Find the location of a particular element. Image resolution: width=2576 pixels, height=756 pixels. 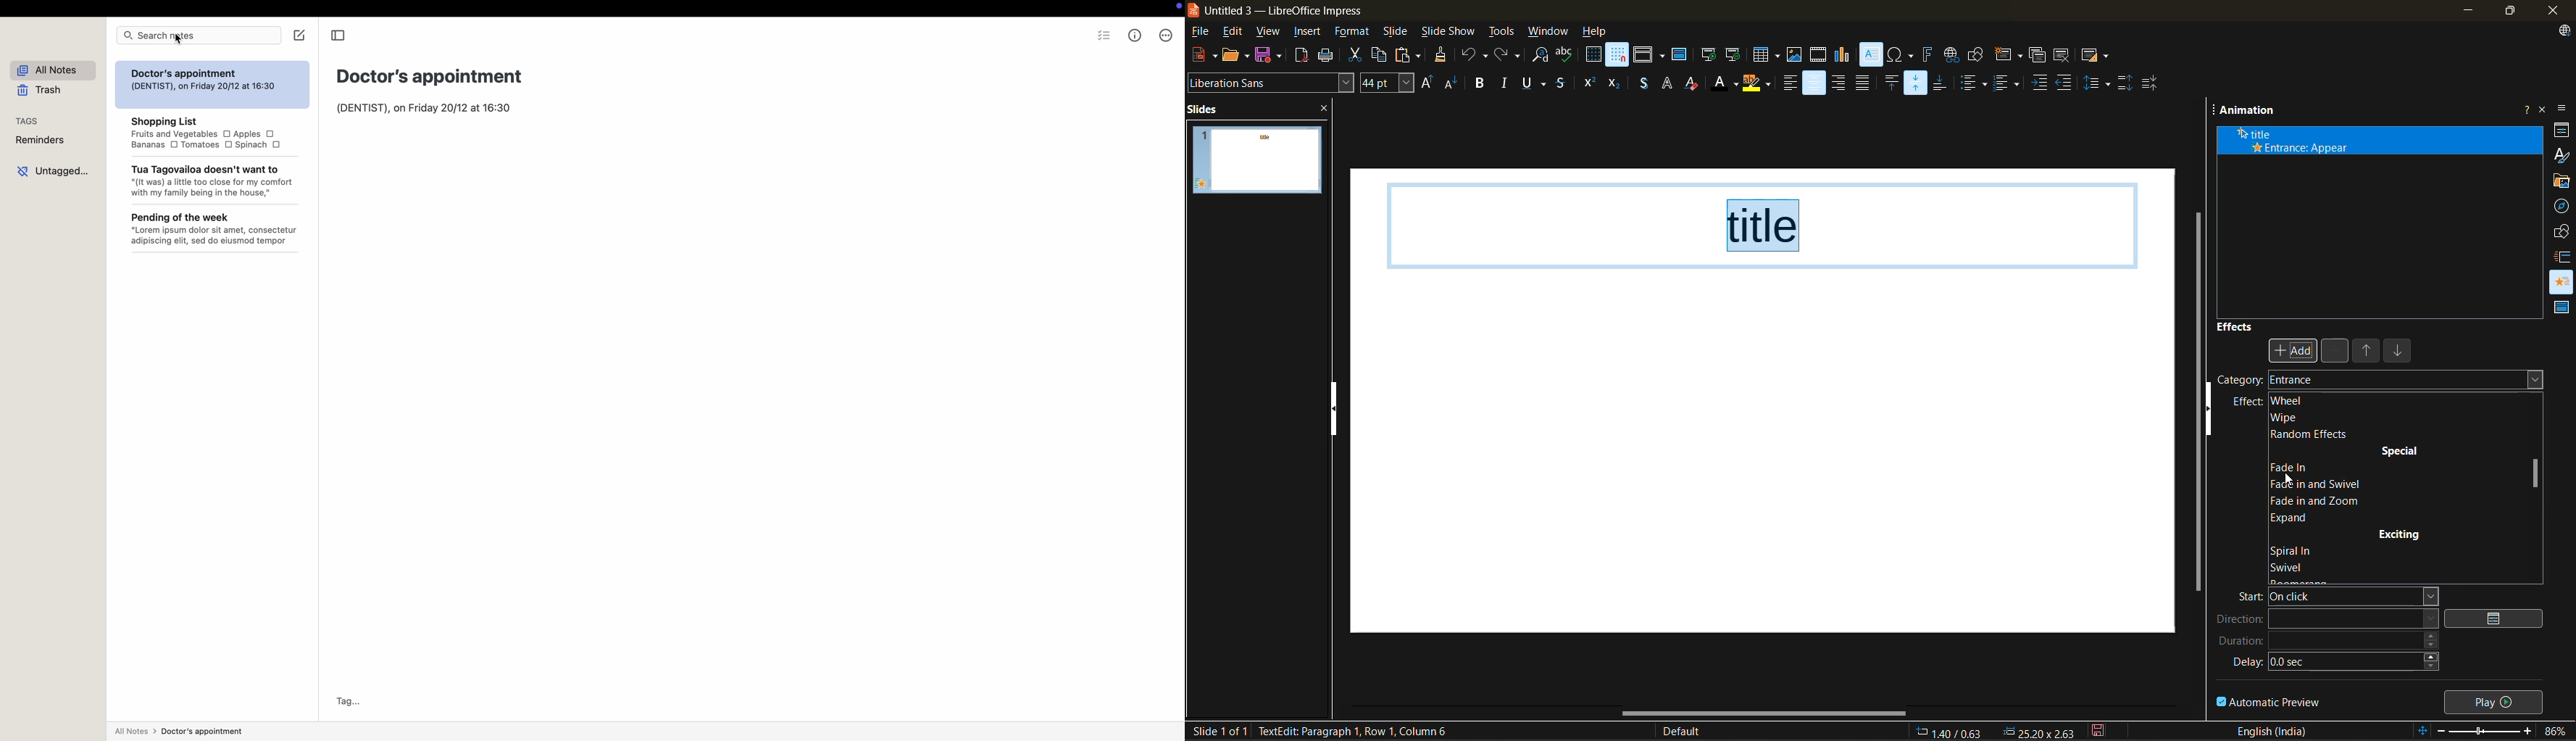

set line spacing is located at coordinates (2098, 82).